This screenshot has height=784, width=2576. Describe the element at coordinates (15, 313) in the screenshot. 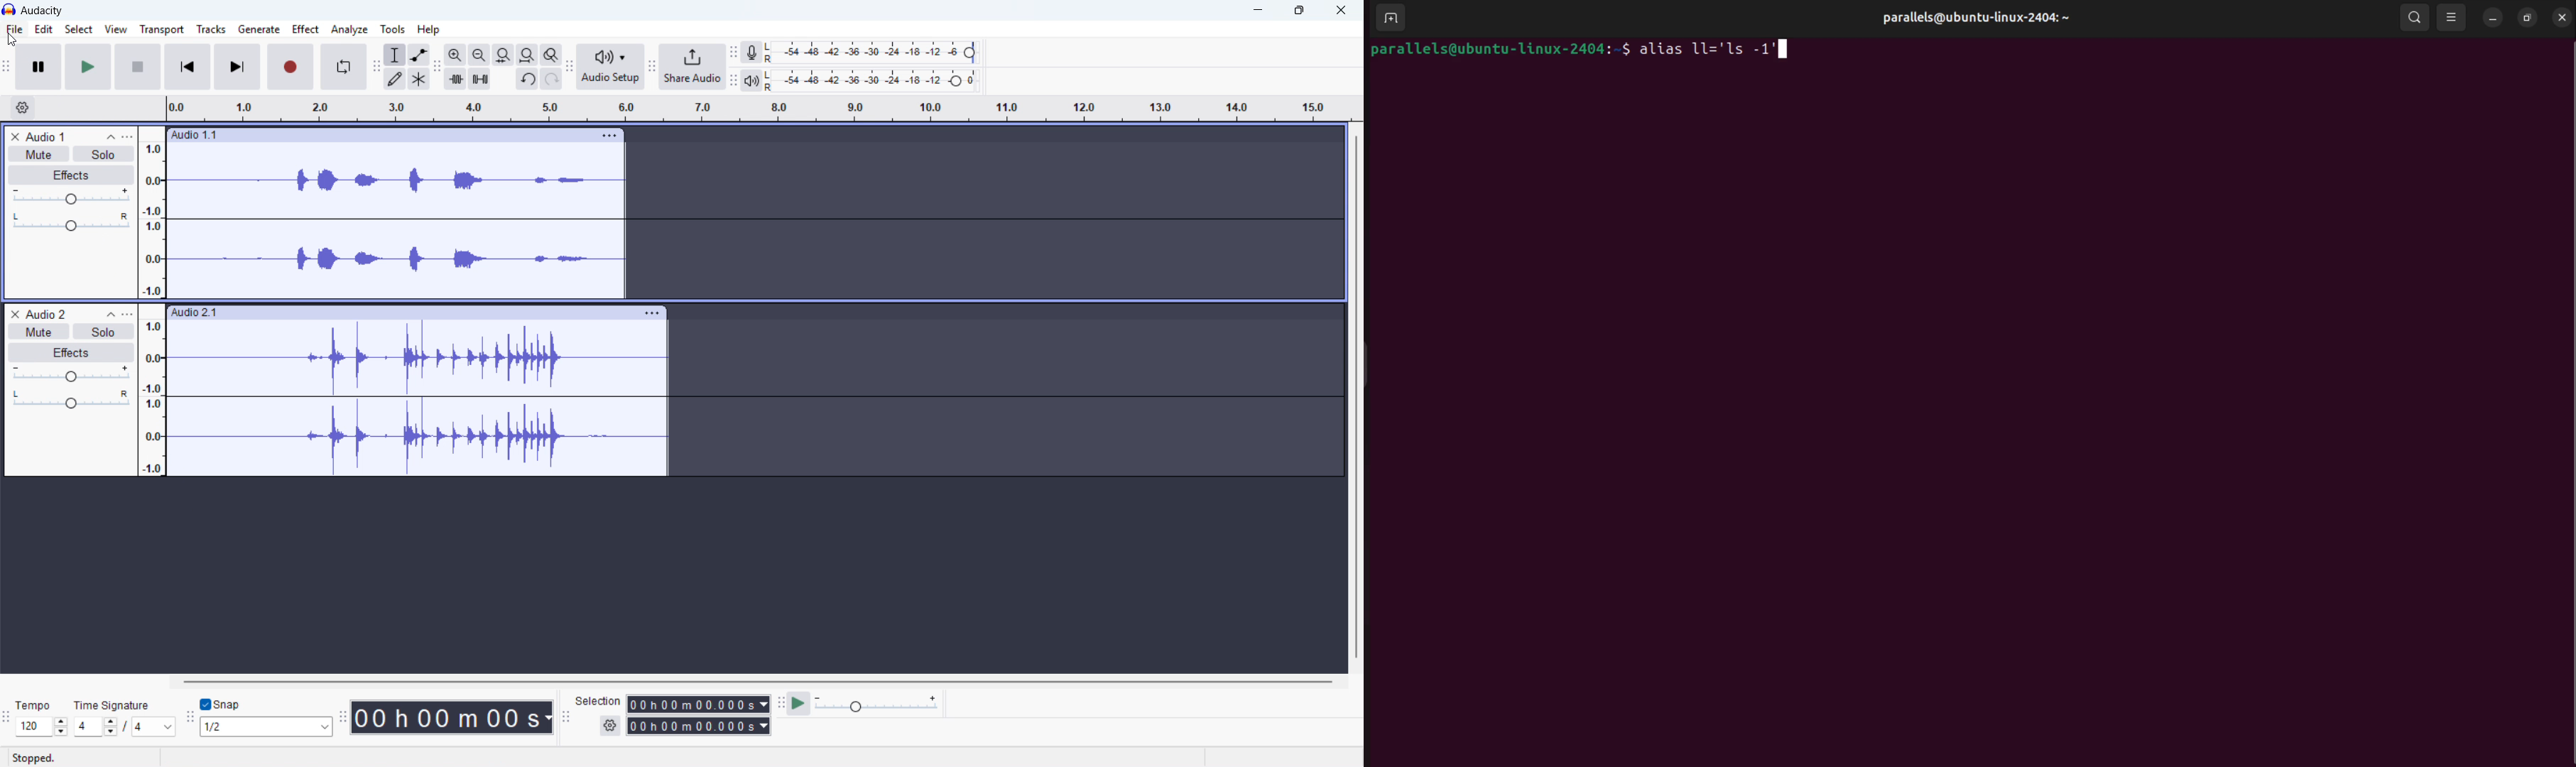

I see `Remove track ` at that location.